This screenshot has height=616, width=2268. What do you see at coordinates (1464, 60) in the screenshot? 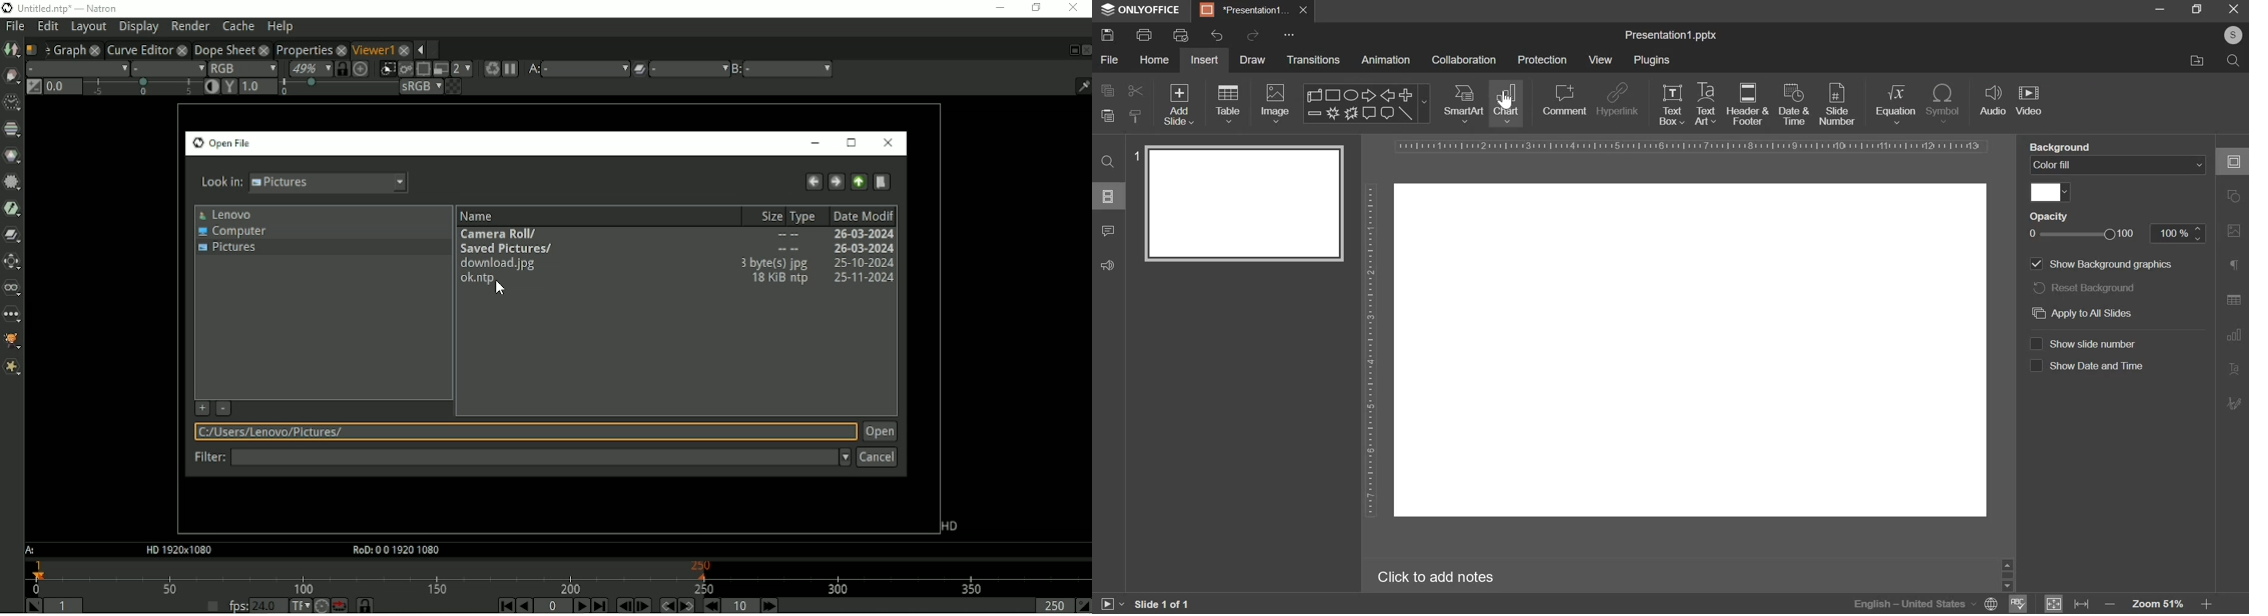
I see `collaboration` at bounding box center [1464, 60].